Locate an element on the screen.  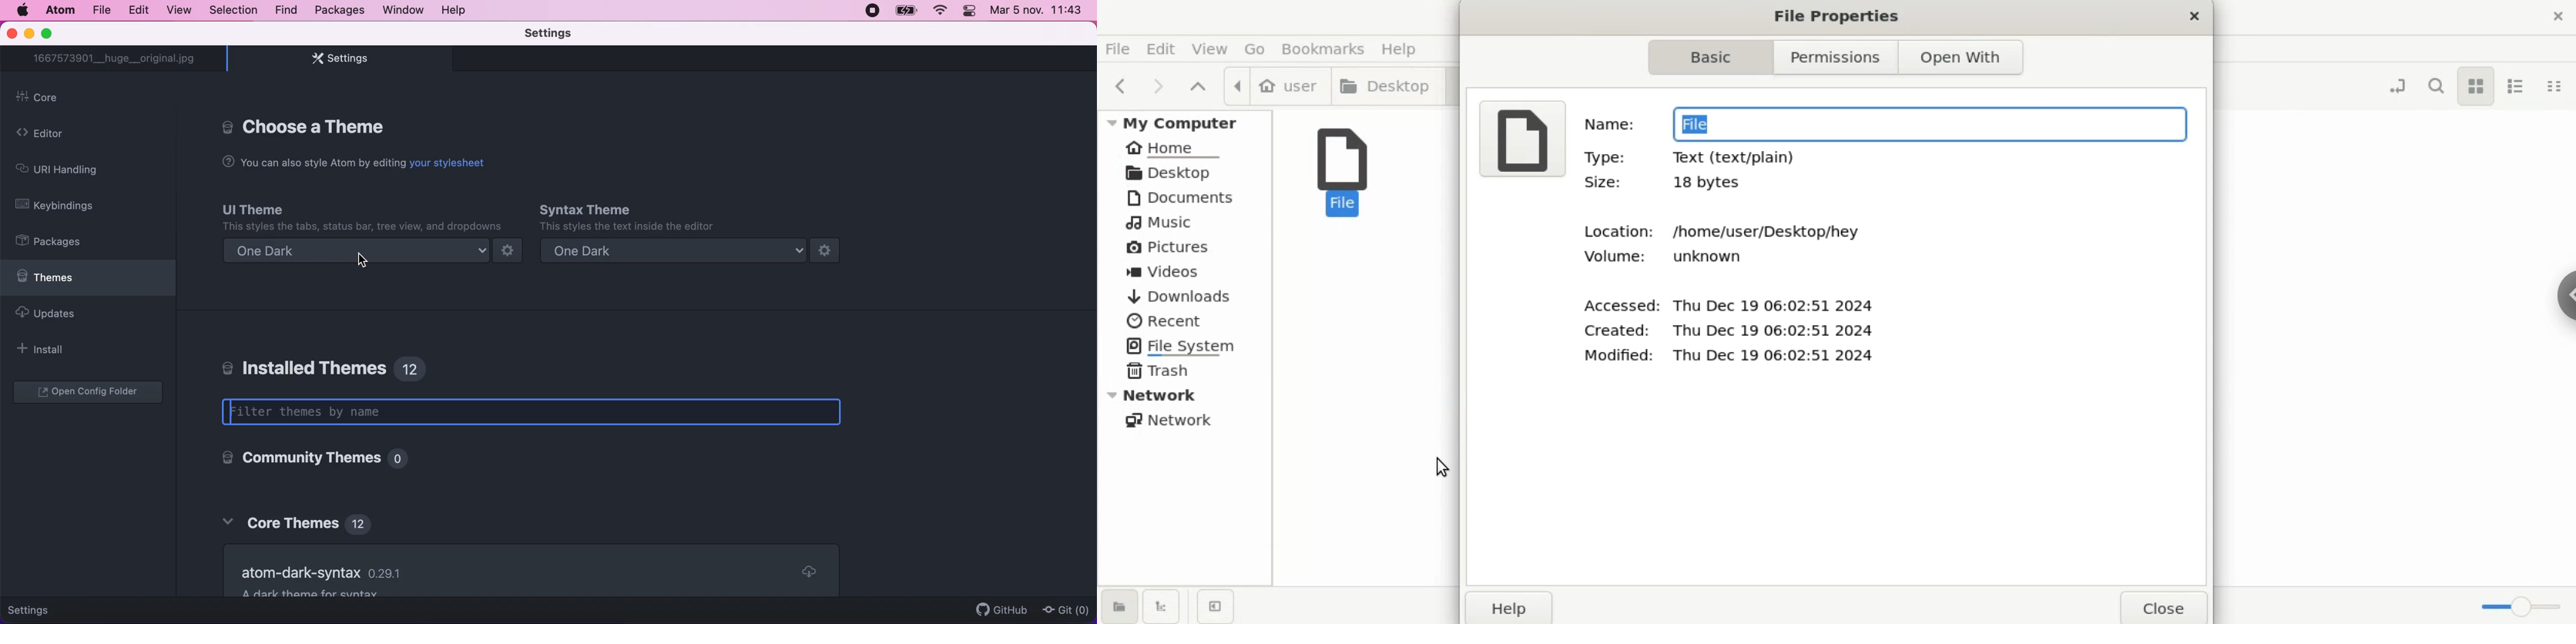
git(0) is located at coordinates (1065, 611).